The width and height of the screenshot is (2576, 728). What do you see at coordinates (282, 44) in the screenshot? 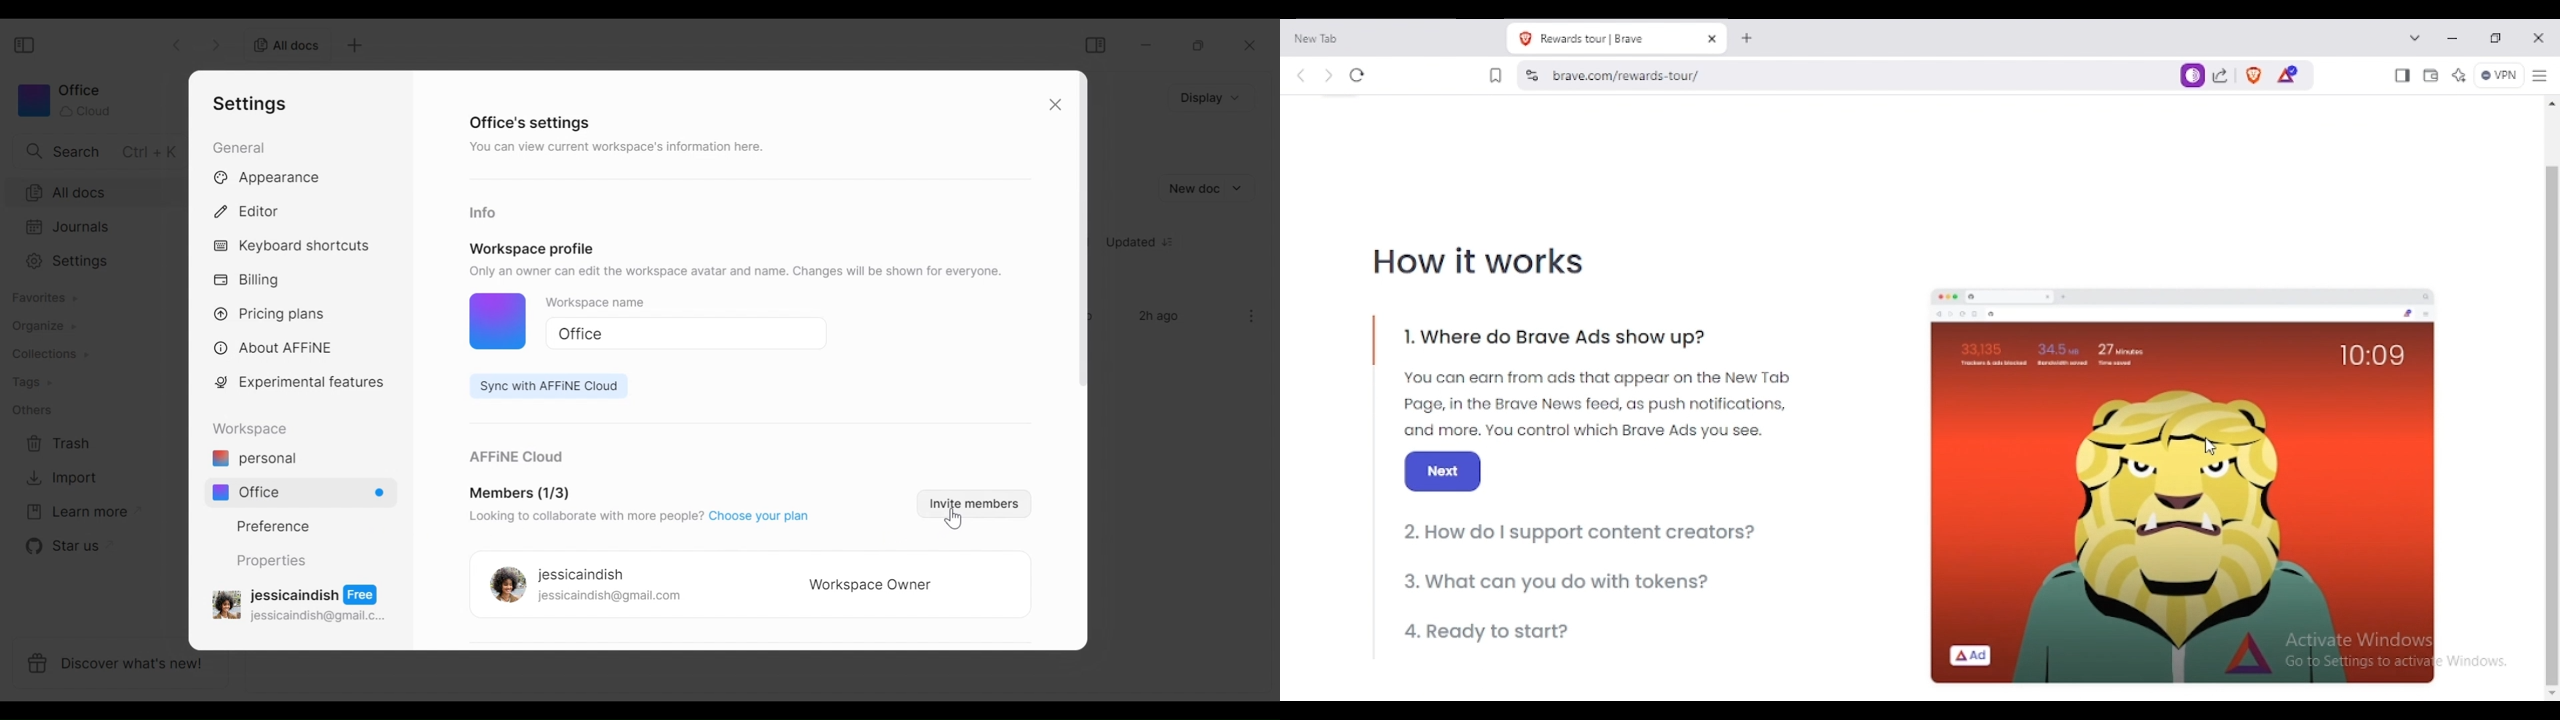
I see `All documents` at bounding box center [282, 44].